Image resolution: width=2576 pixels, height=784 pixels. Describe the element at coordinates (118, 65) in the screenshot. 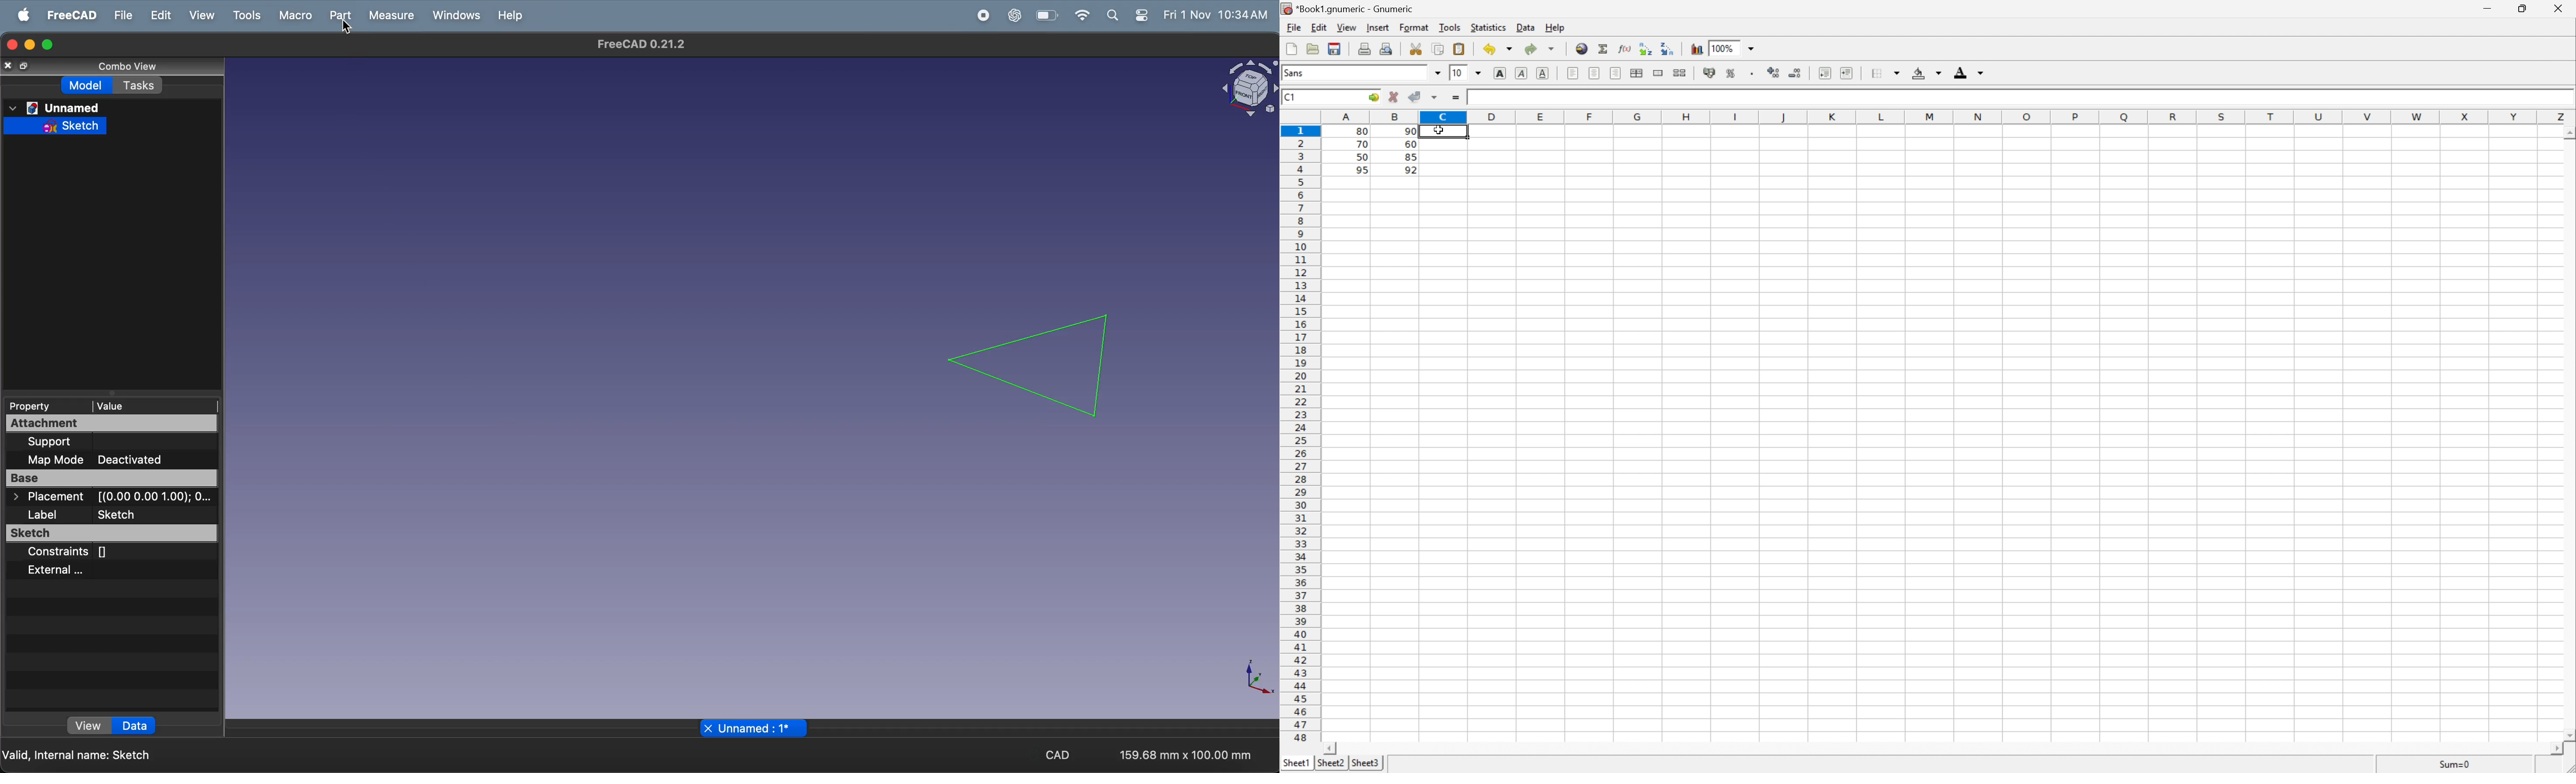

I see `combo view` at that location.